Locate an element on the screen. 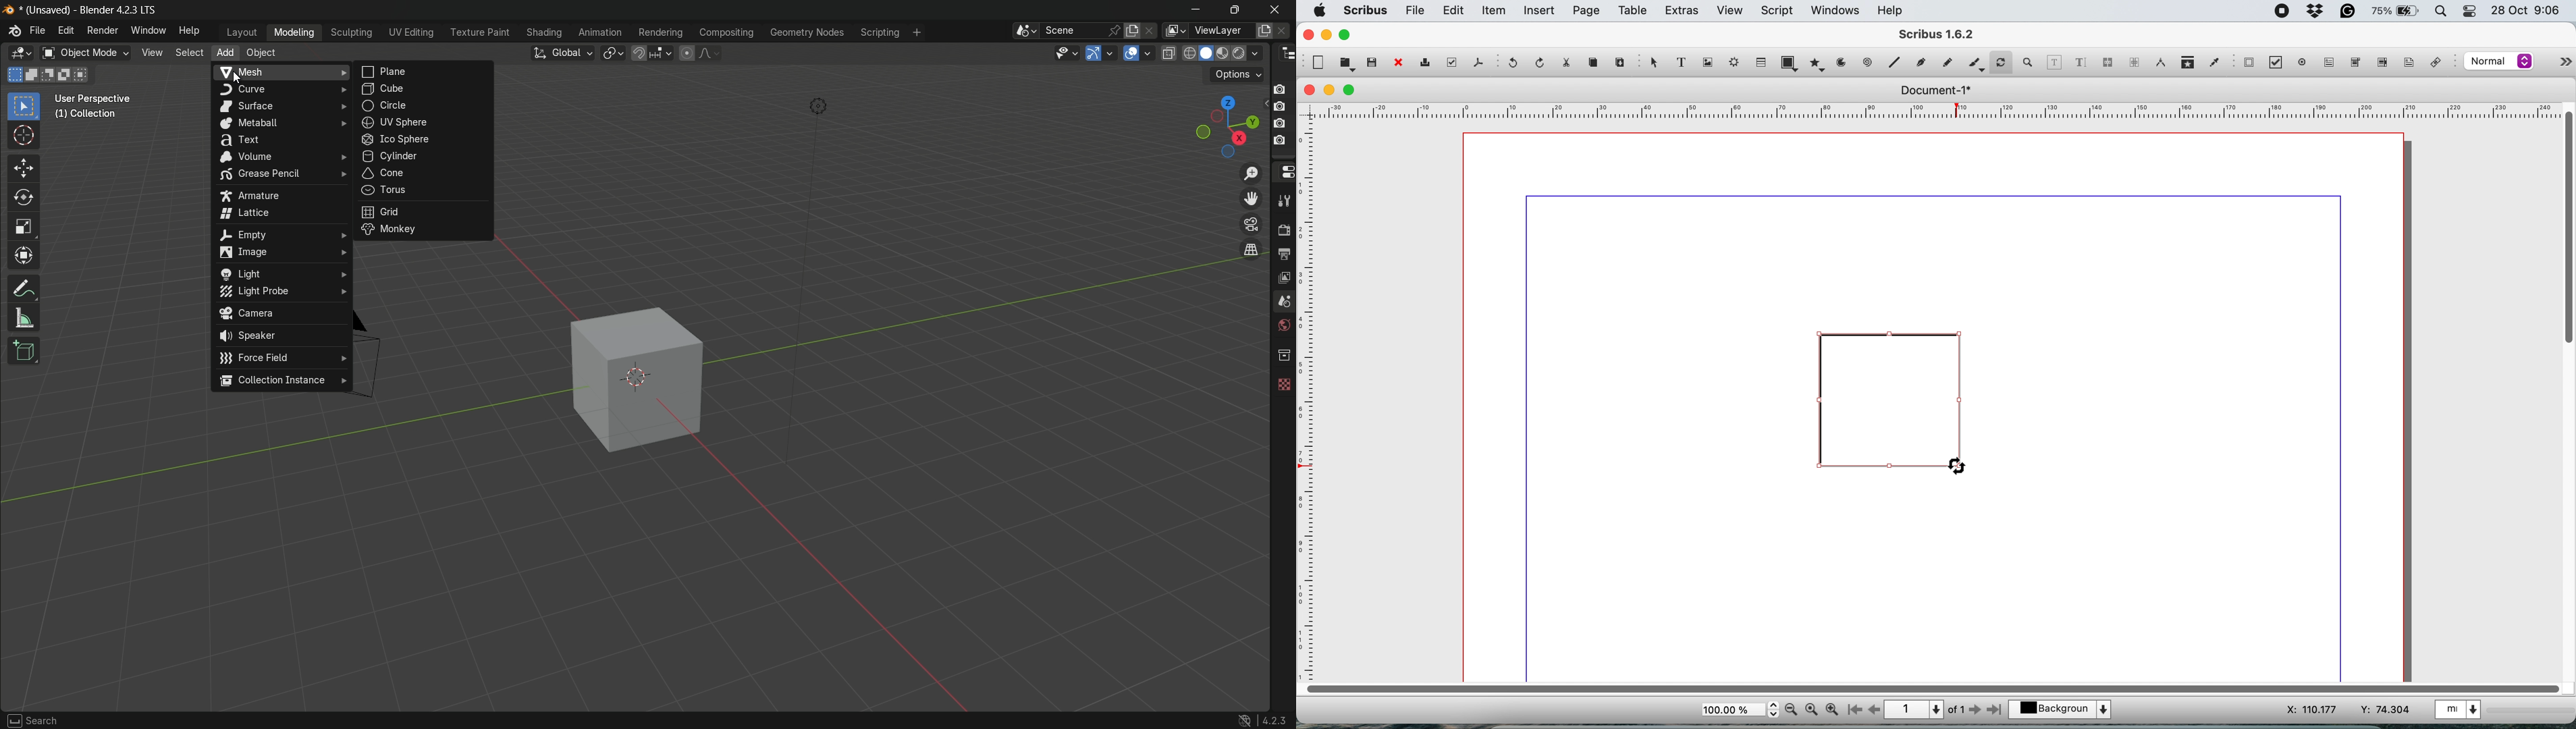 Image resolution: width=2576 pixels, height=756 pixels. go to first page is located at coordinates (1854, 710).